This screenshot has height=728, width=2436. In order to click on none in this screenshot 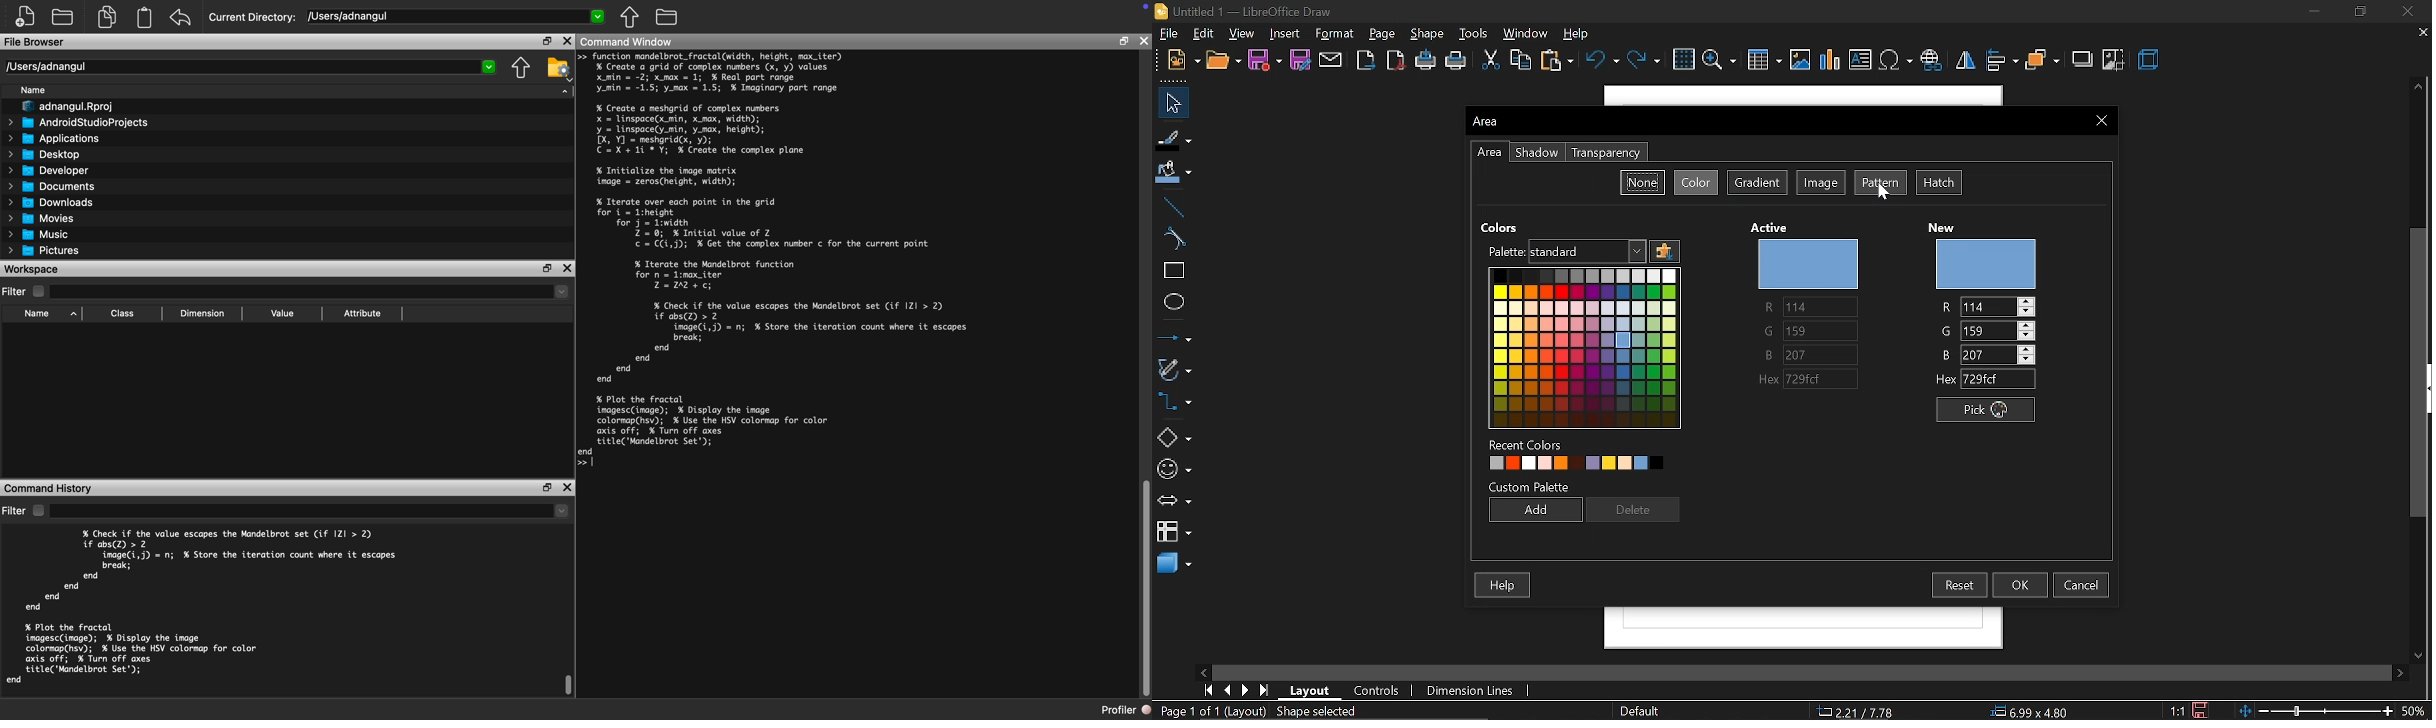, I will do `click(1643, 180)`.